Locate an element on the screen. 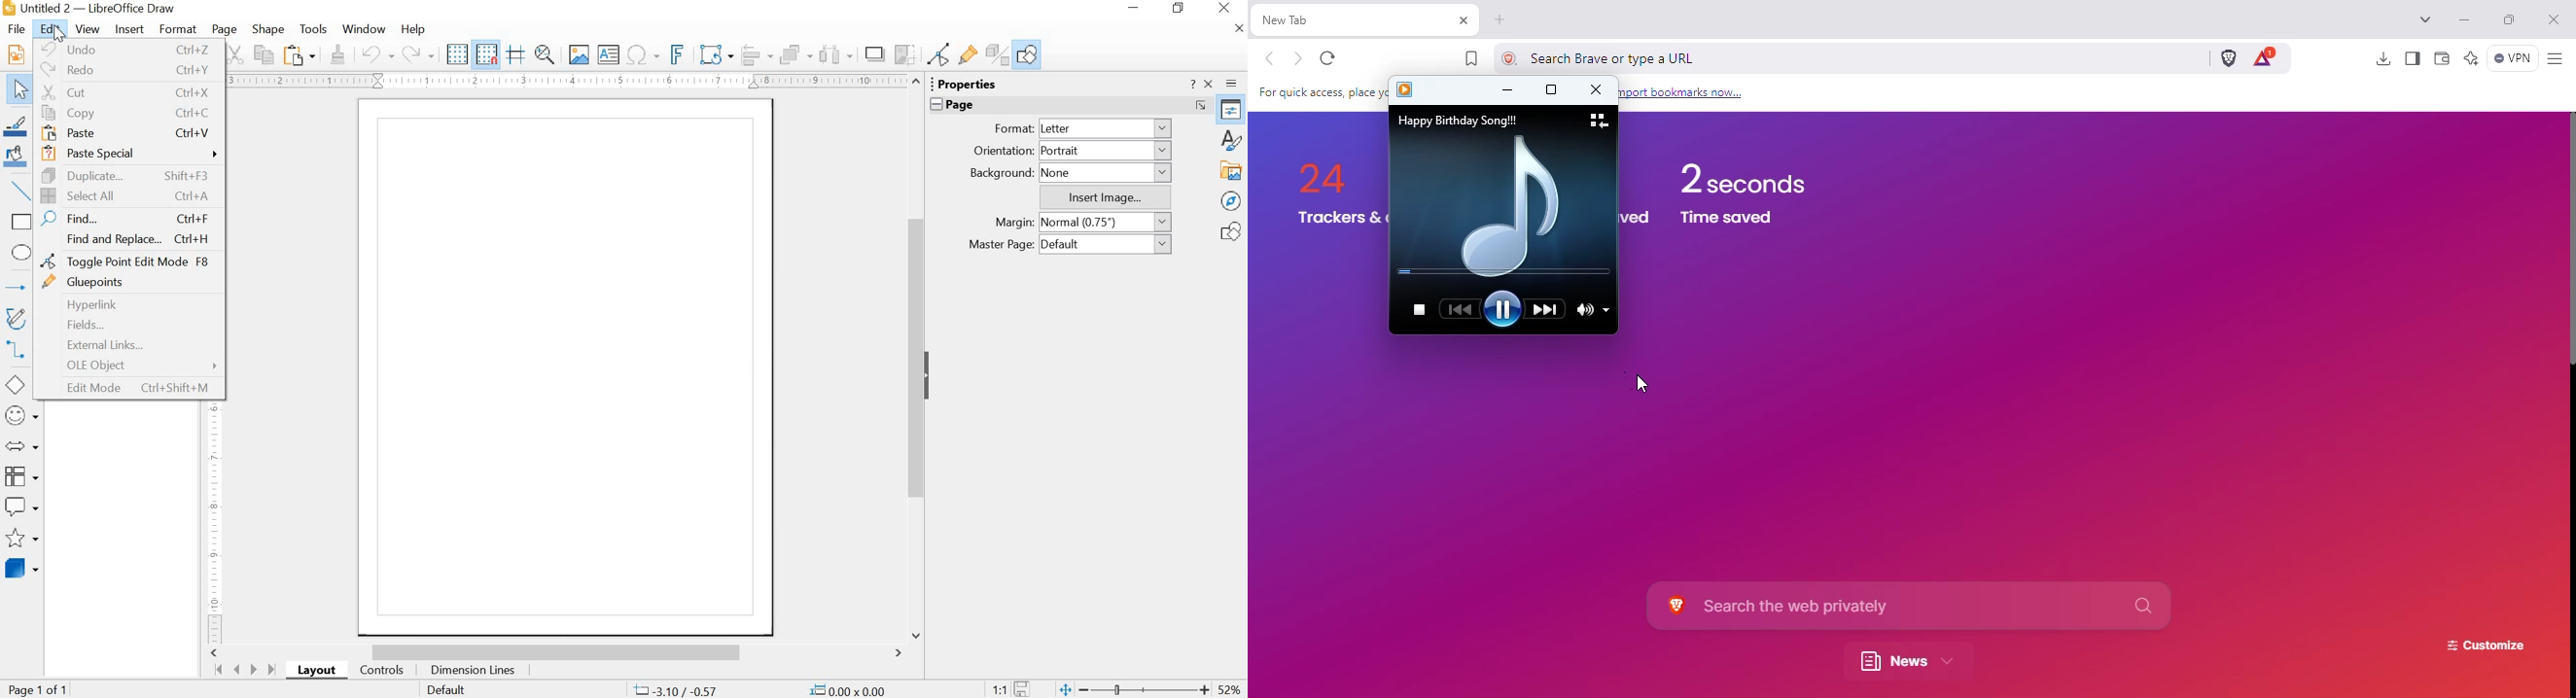 The height and width of the screenshot is (700, 2576). minimize is located at coordinates (1137, 10).